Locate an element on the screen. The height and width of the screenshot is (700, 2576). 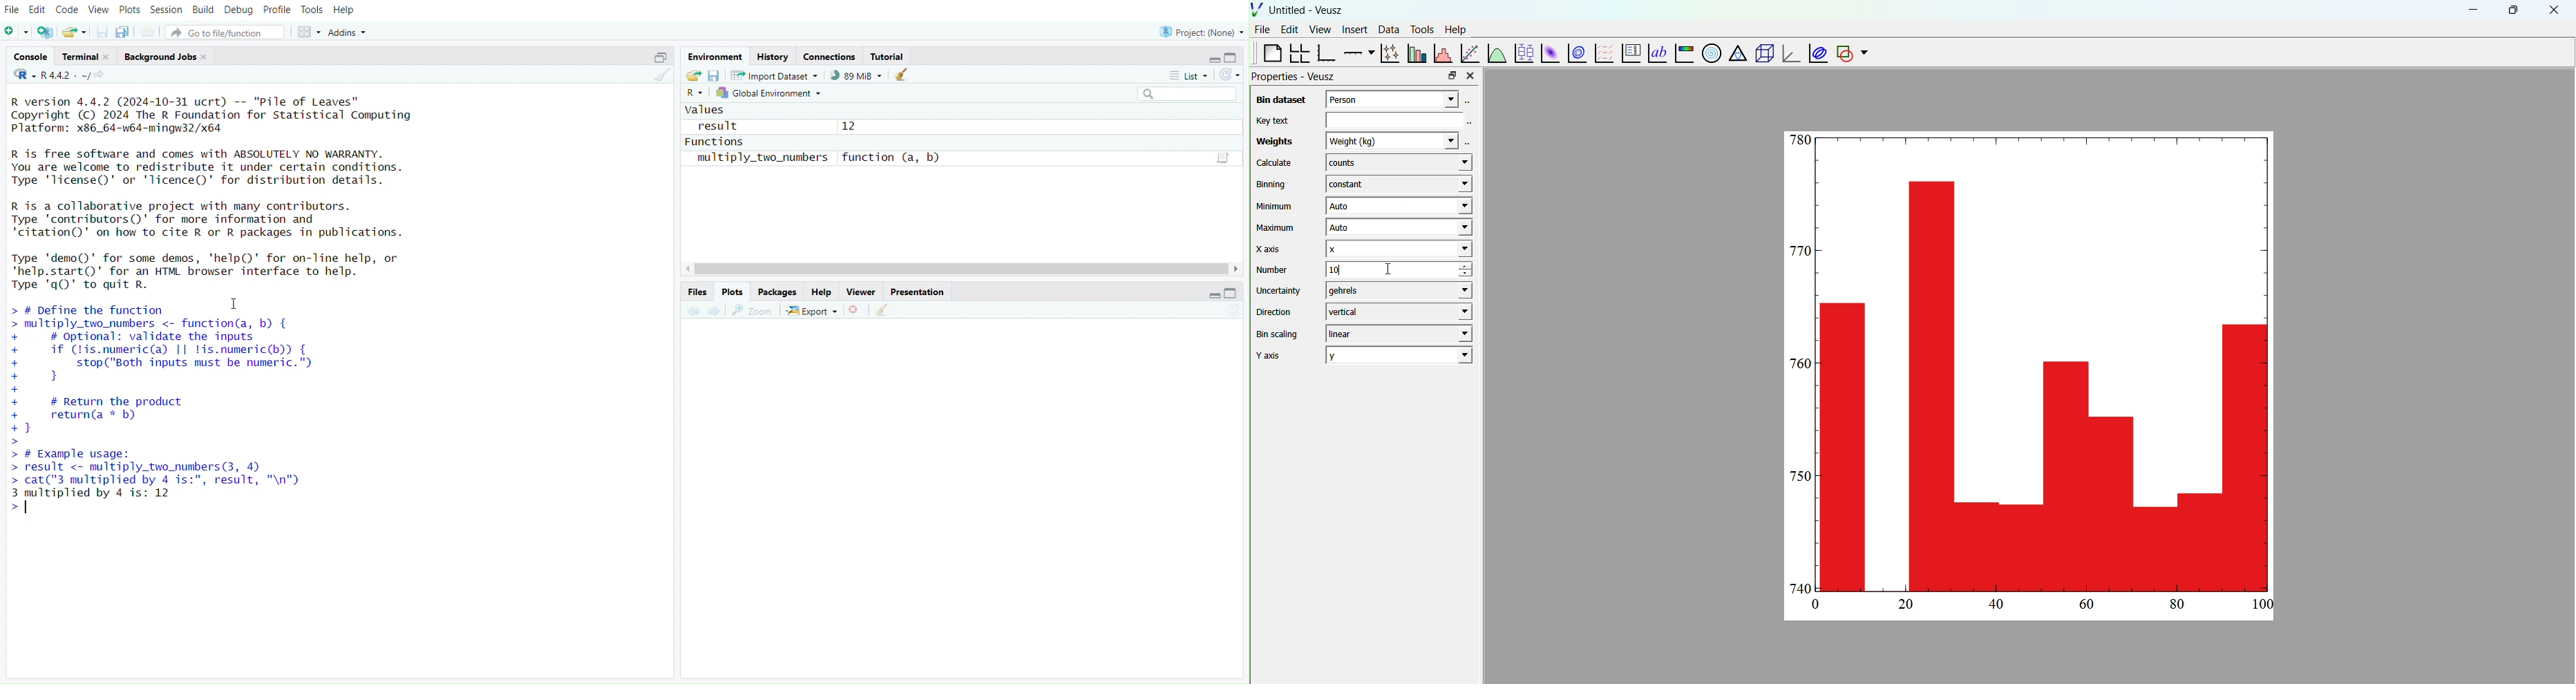
R version 4.4.2 (2024-10-31 ucrt) -- "Pile of Leaves”
Copyright (C) 2024 The R Foundation for Statistical Computing
Platform: x86_64-w64-mingw32/x64

R is free software and comes with ABSOLUTELY NO WARRANTY.
You are welcome to redistribute it under certain conditions.
Type 'license()' or 'licence()' for distribution details.

R is a collaborative project with many contributors.

Type 'contributors()' for more information and

‘citation()' on how to cite R or R packages in publications.
Type 'demo()' for some demos, 'help()' for on-line help, or
'help.start()' for an HTML browser interface to help.

Type 'qQ)' to quit R.

NY I is located at coordinates (231, 191).